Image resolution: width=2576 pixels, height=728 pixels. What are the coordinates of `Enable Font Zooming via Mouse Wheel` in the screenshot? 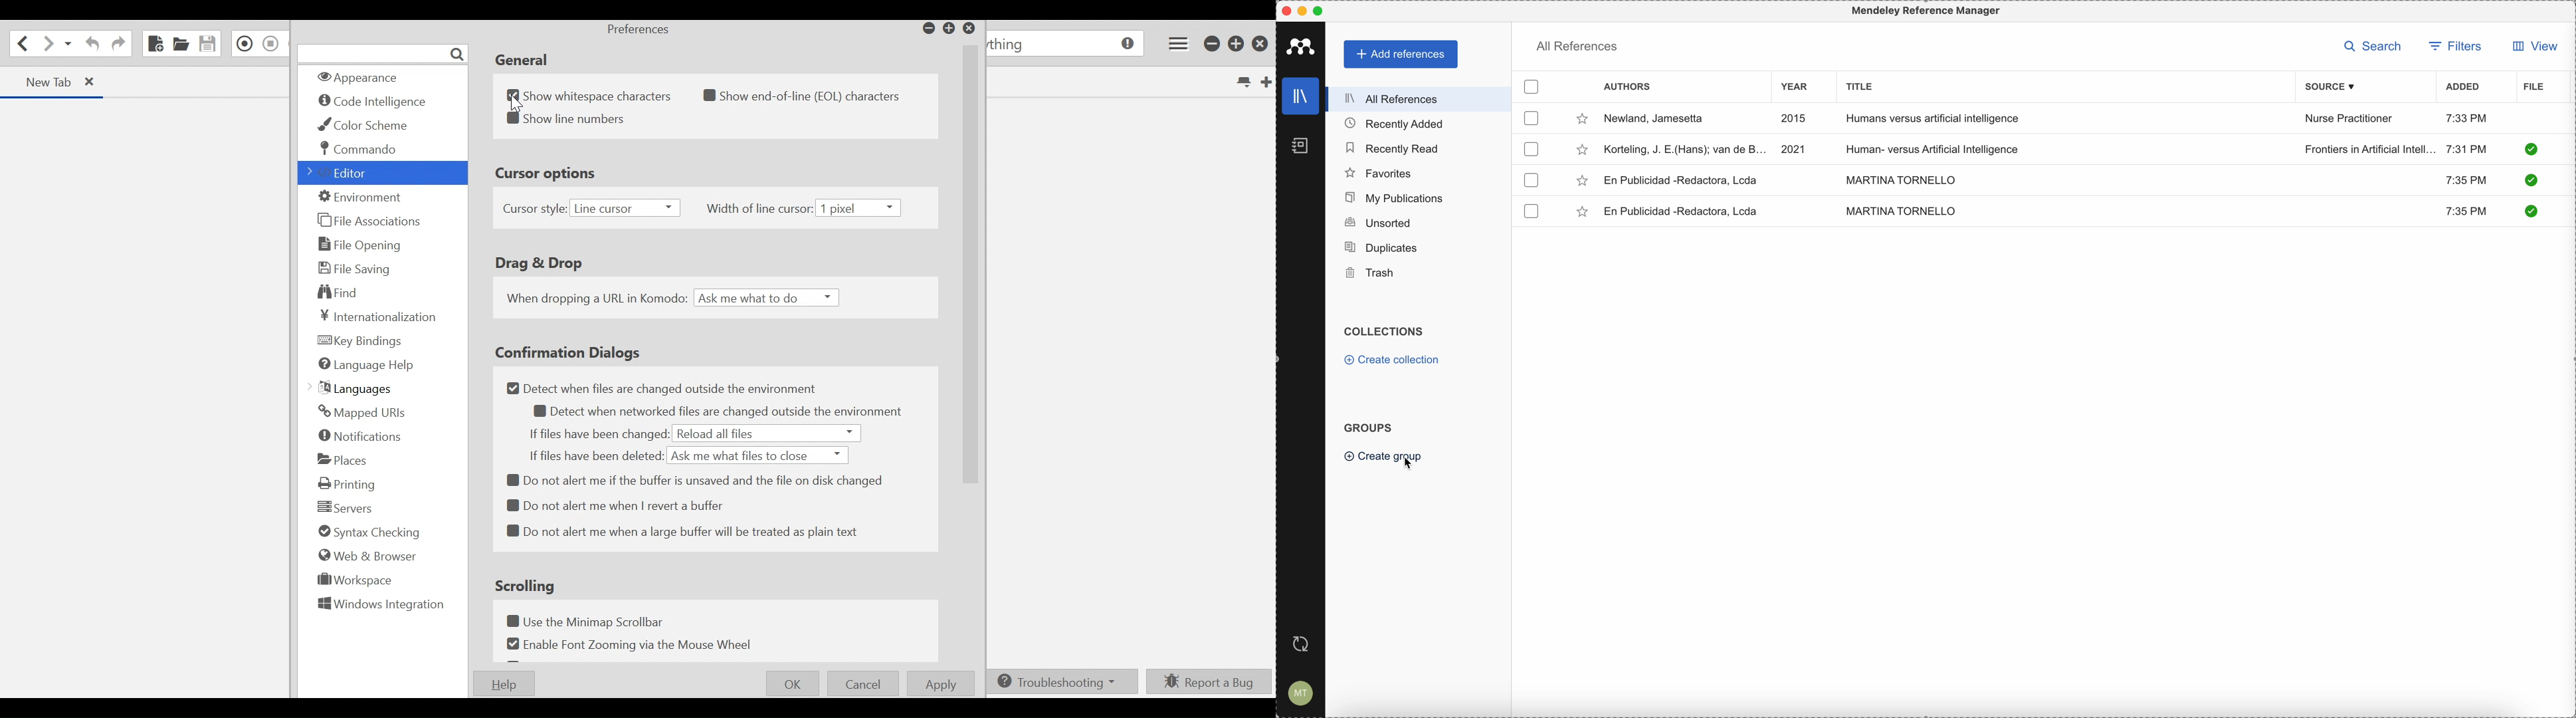 It's located at (627, 644).